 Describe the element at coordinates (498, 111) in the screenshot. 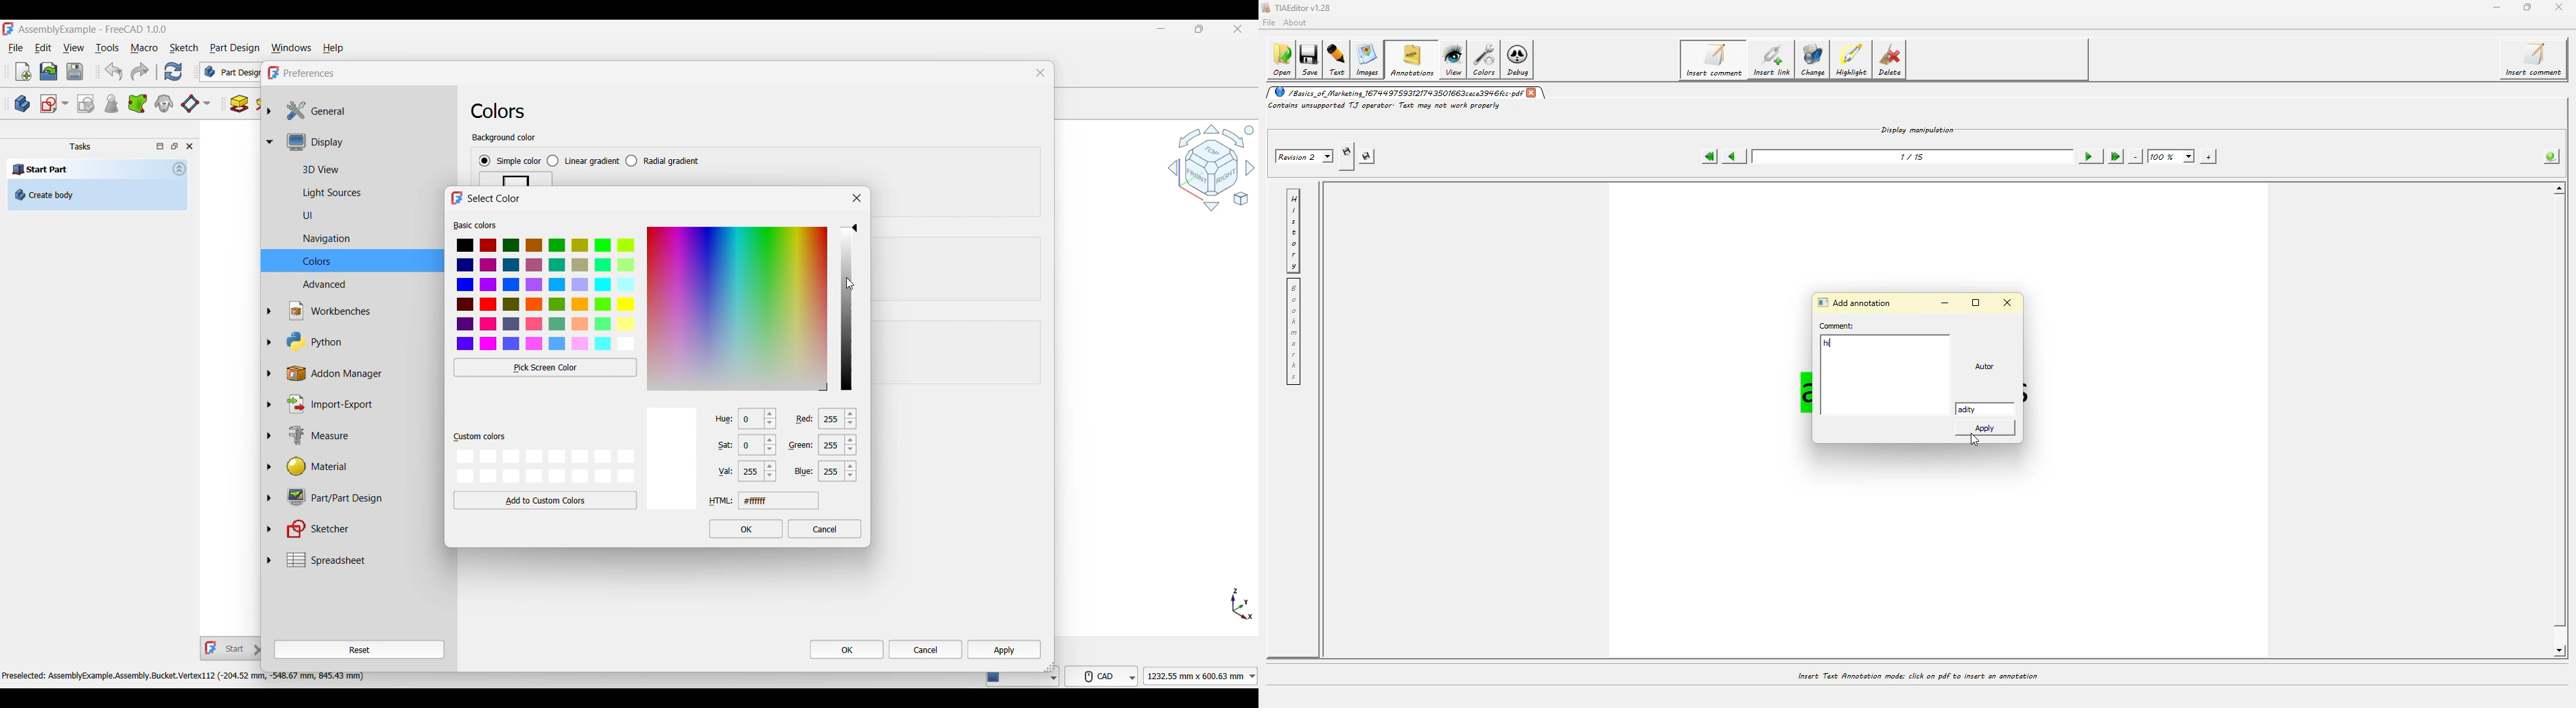

I see `Colors` at that location.